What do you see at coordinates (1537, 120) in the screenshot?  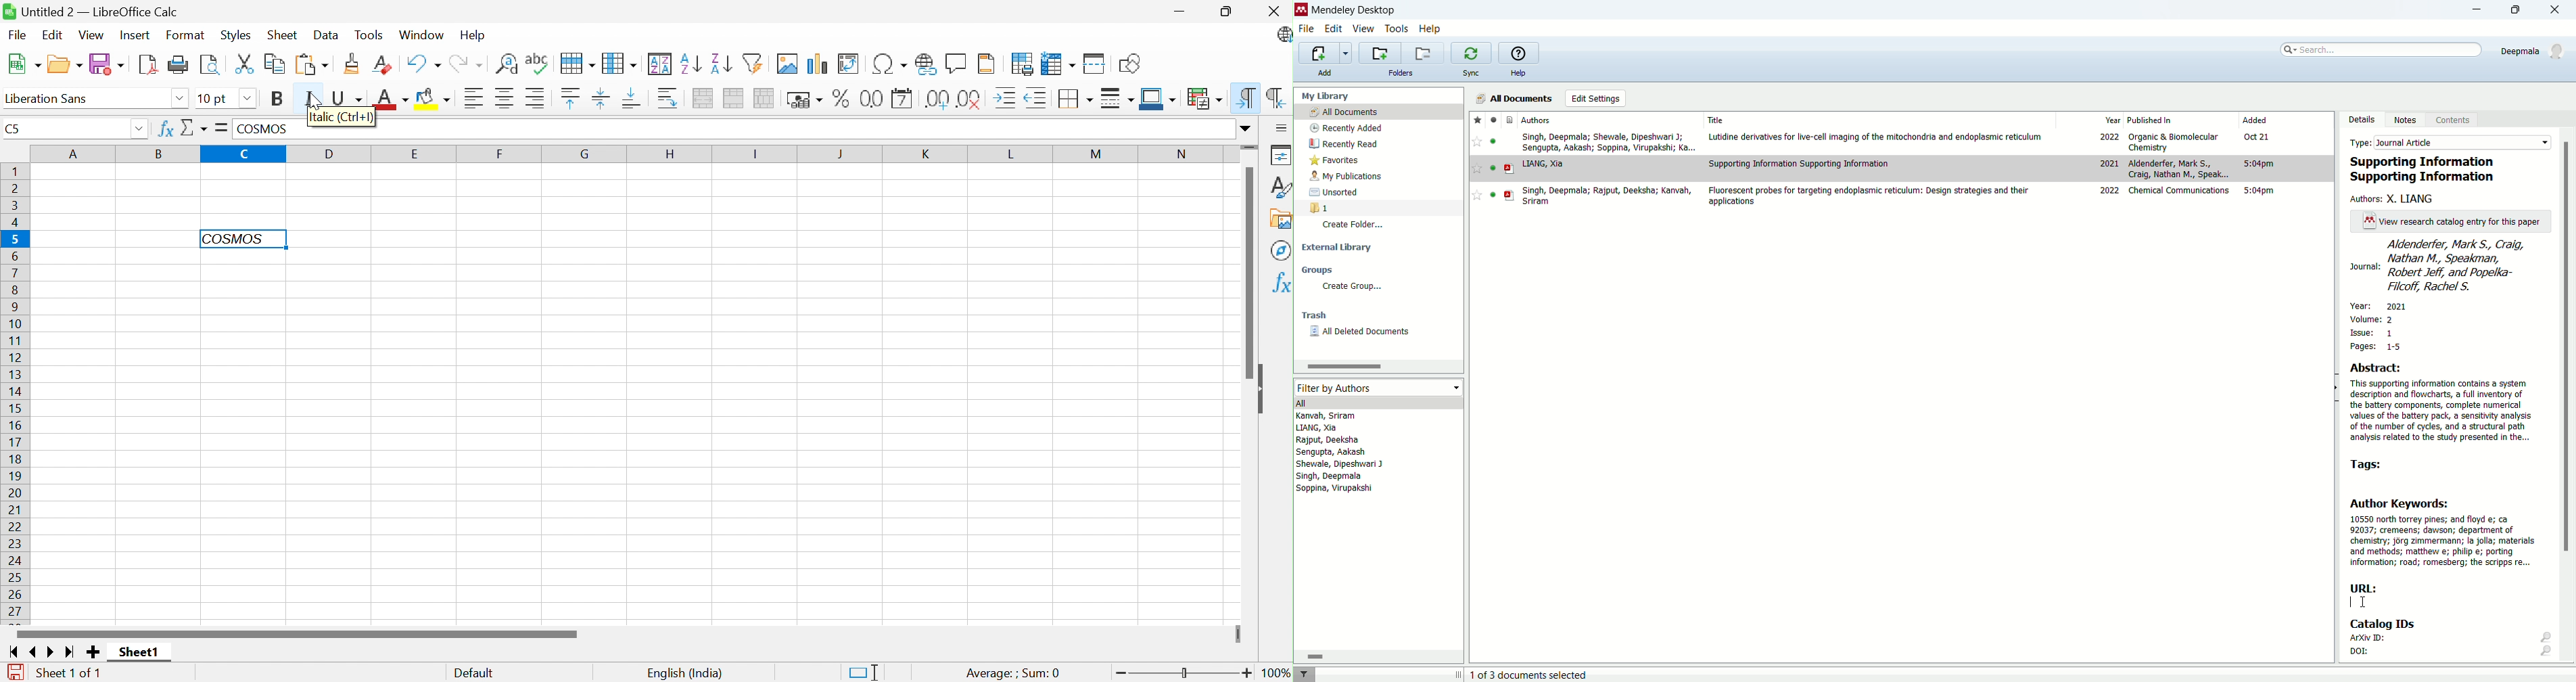 I see `authors` at bounding box center [1537, 120].